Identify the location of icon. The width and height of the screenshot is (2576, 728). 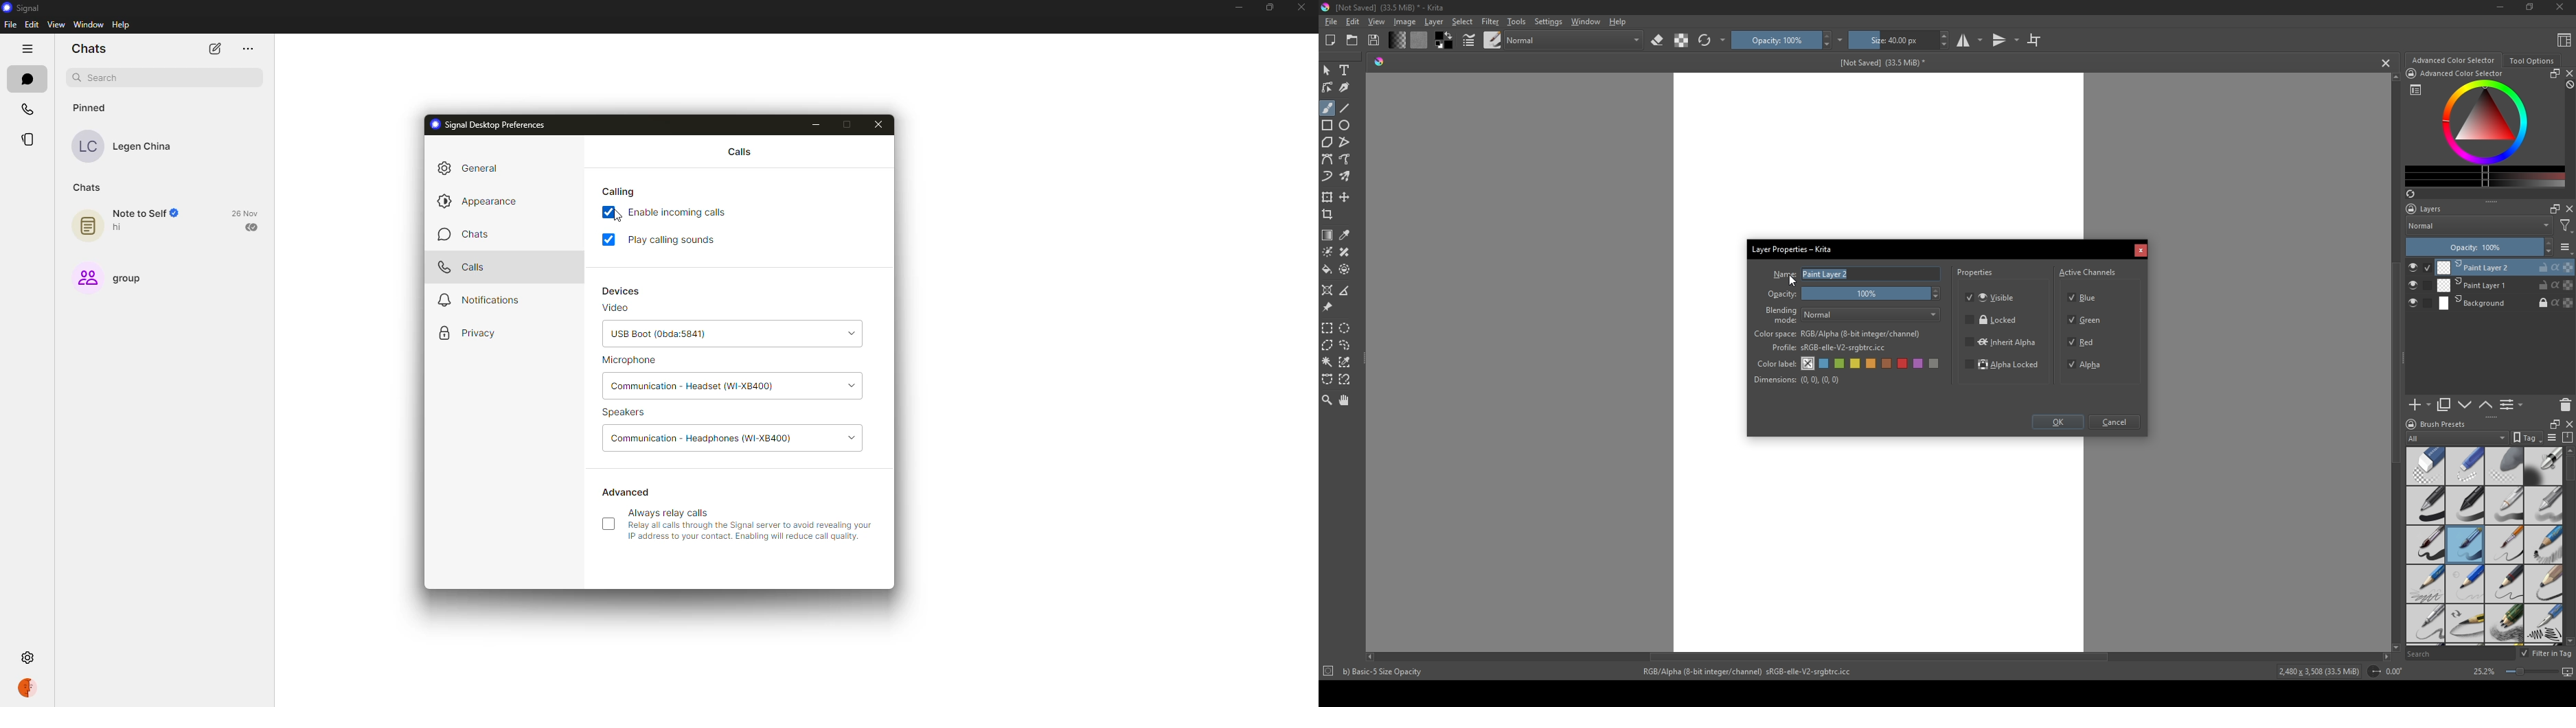
(1327, 672).